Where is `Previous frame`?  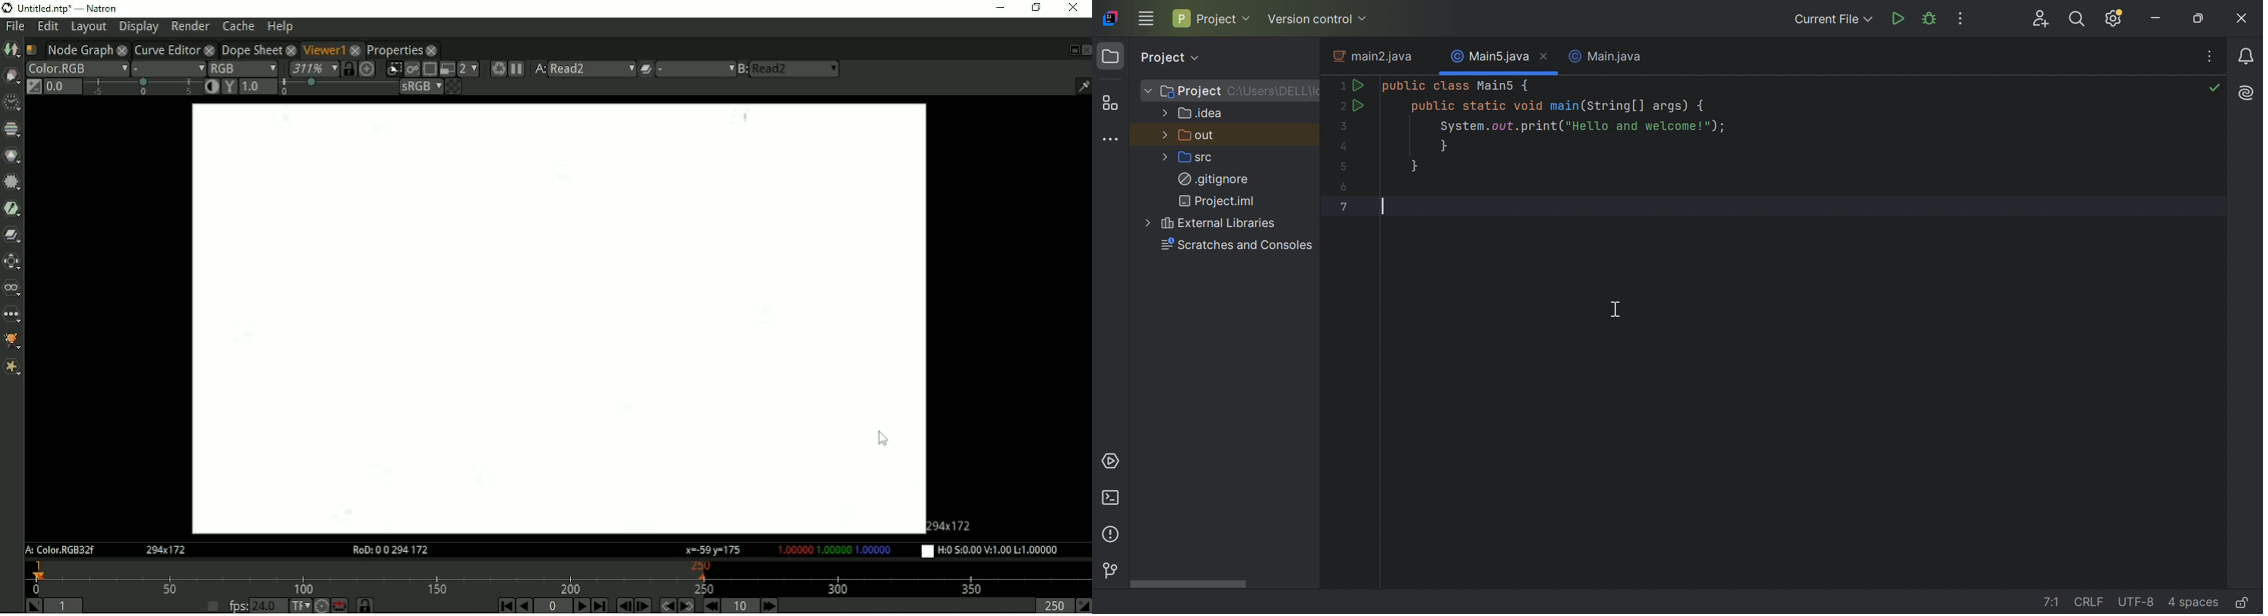 Previous frame is located at coordinates (623, 606).